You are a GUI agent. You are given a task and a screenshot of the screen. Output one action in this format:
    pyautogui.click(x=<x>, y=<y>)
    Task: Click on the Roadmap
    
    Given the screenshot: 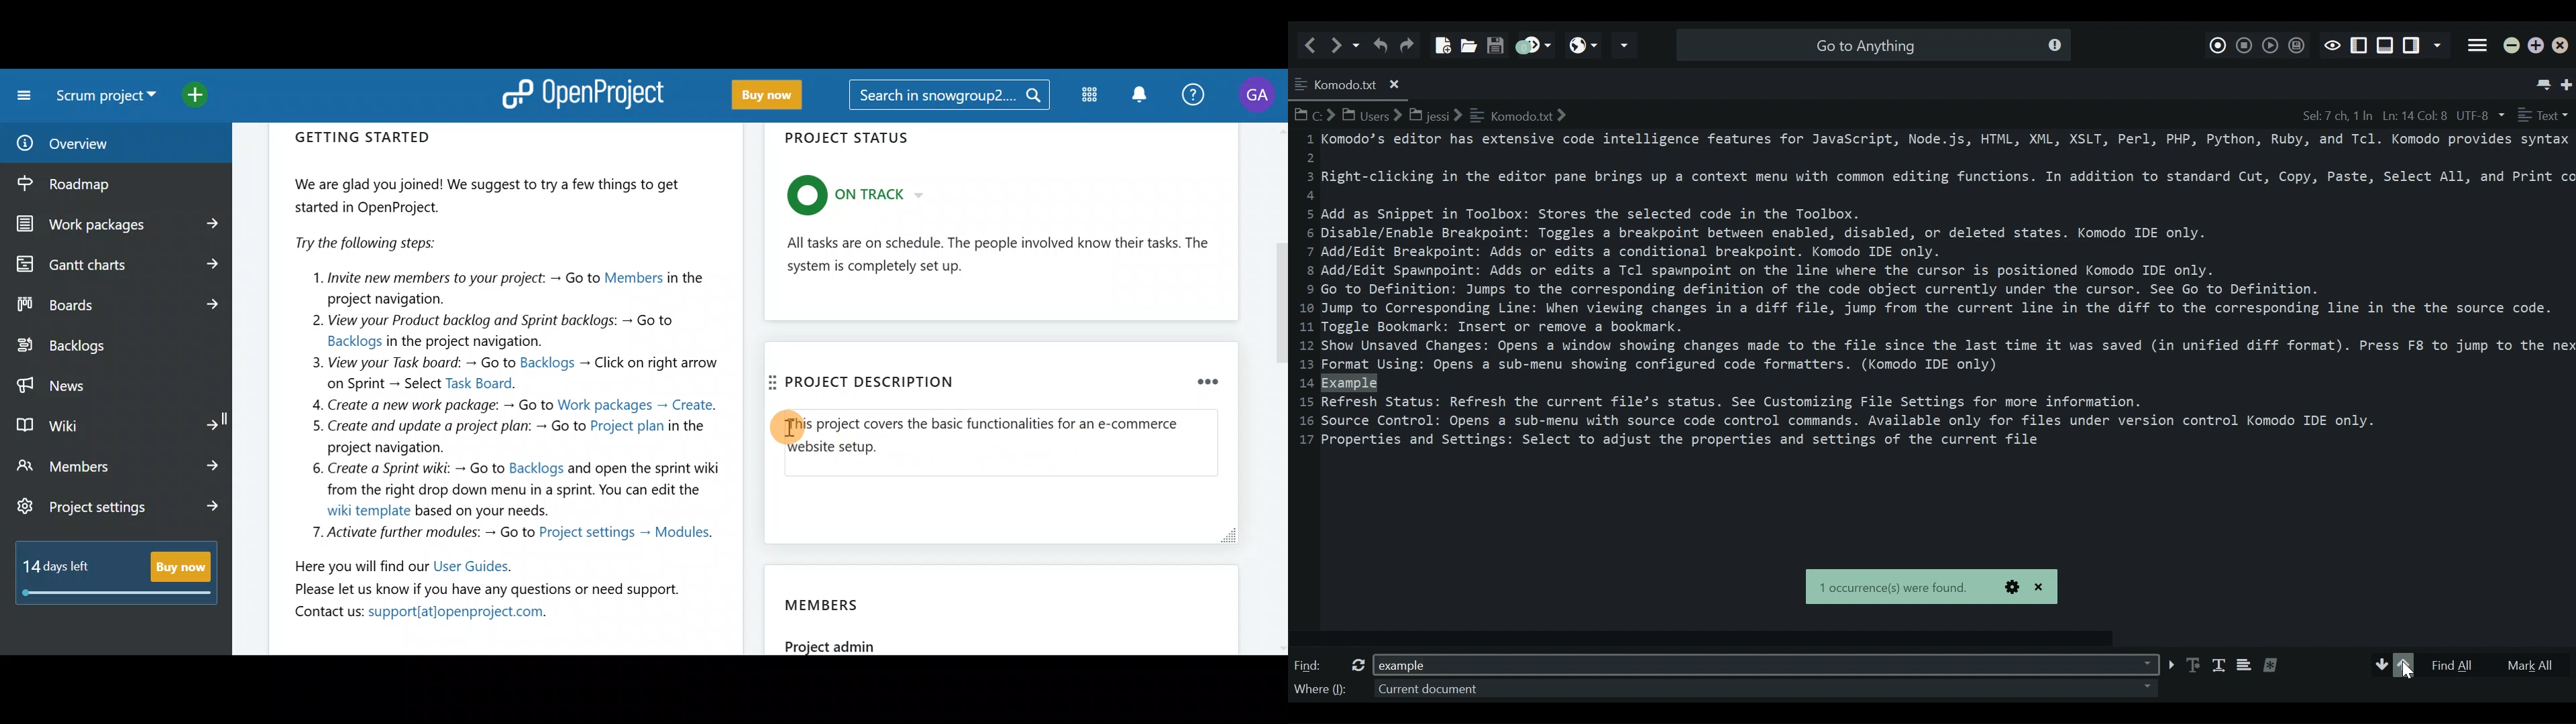 What is the action you would take?
    pyautogui.click(x=93, y=184)
    